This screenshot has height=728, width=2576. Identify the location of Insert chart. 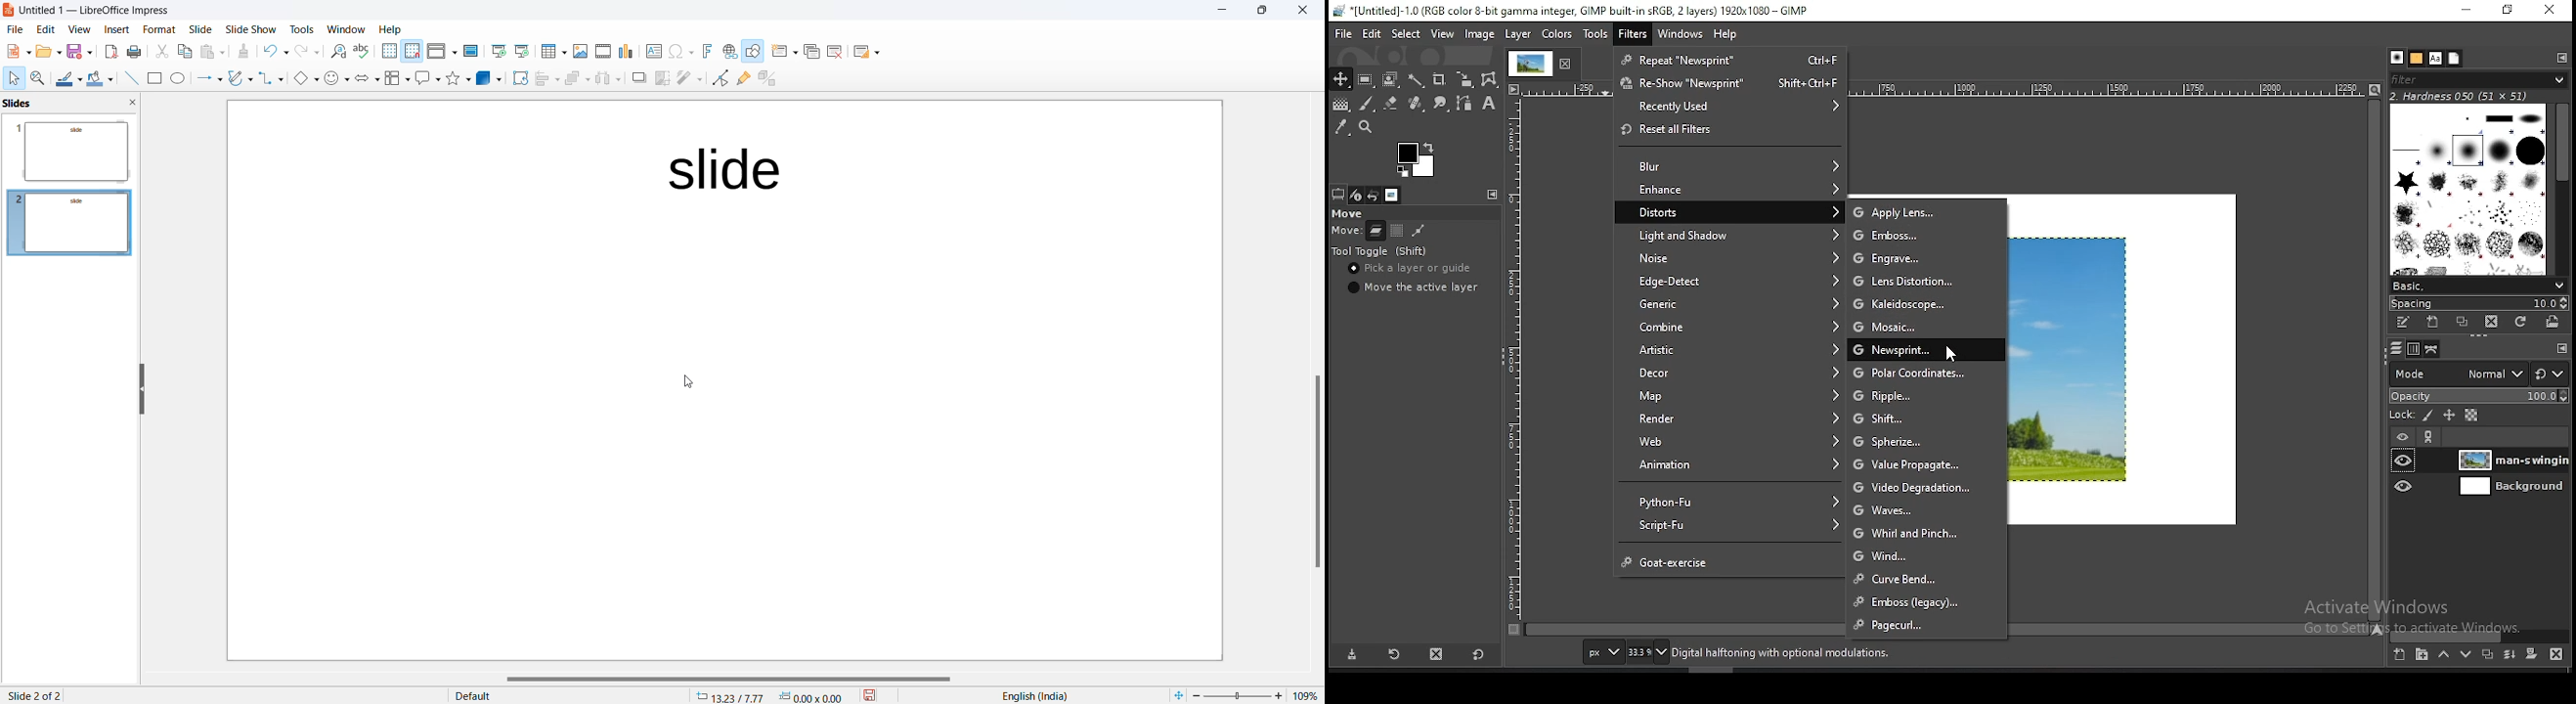
(623, 51).